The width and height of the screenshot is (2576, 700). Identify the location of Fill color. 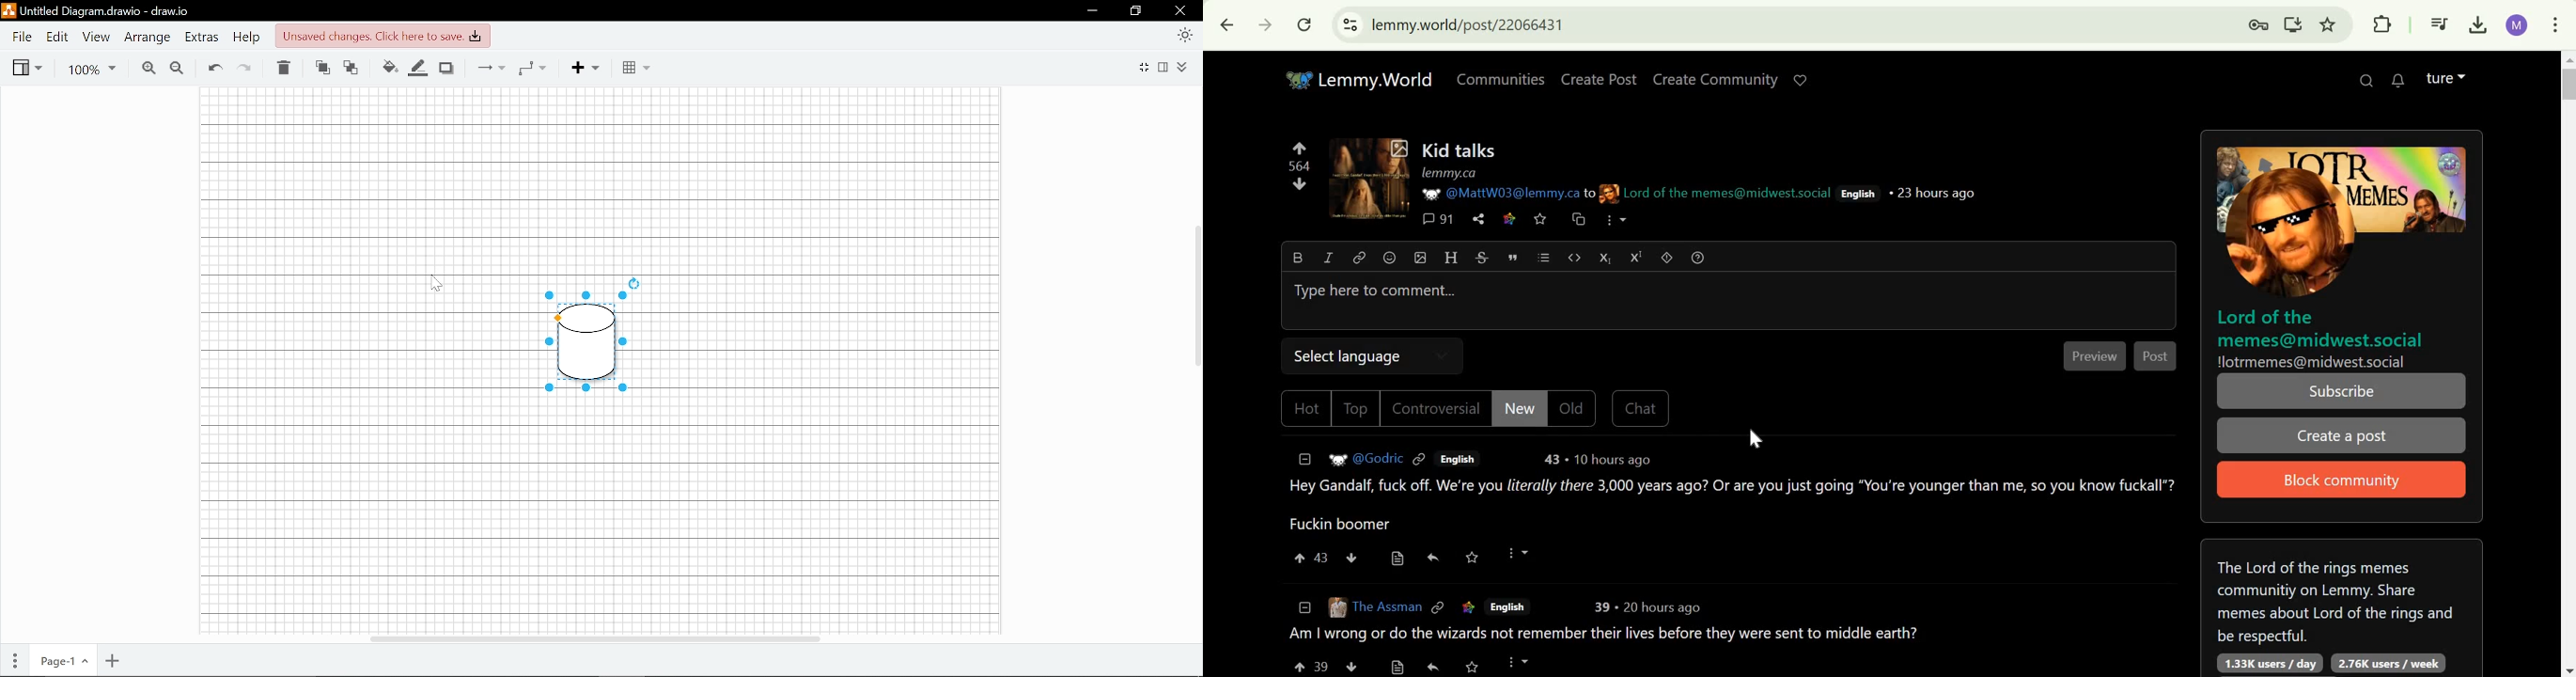
(387, 68).